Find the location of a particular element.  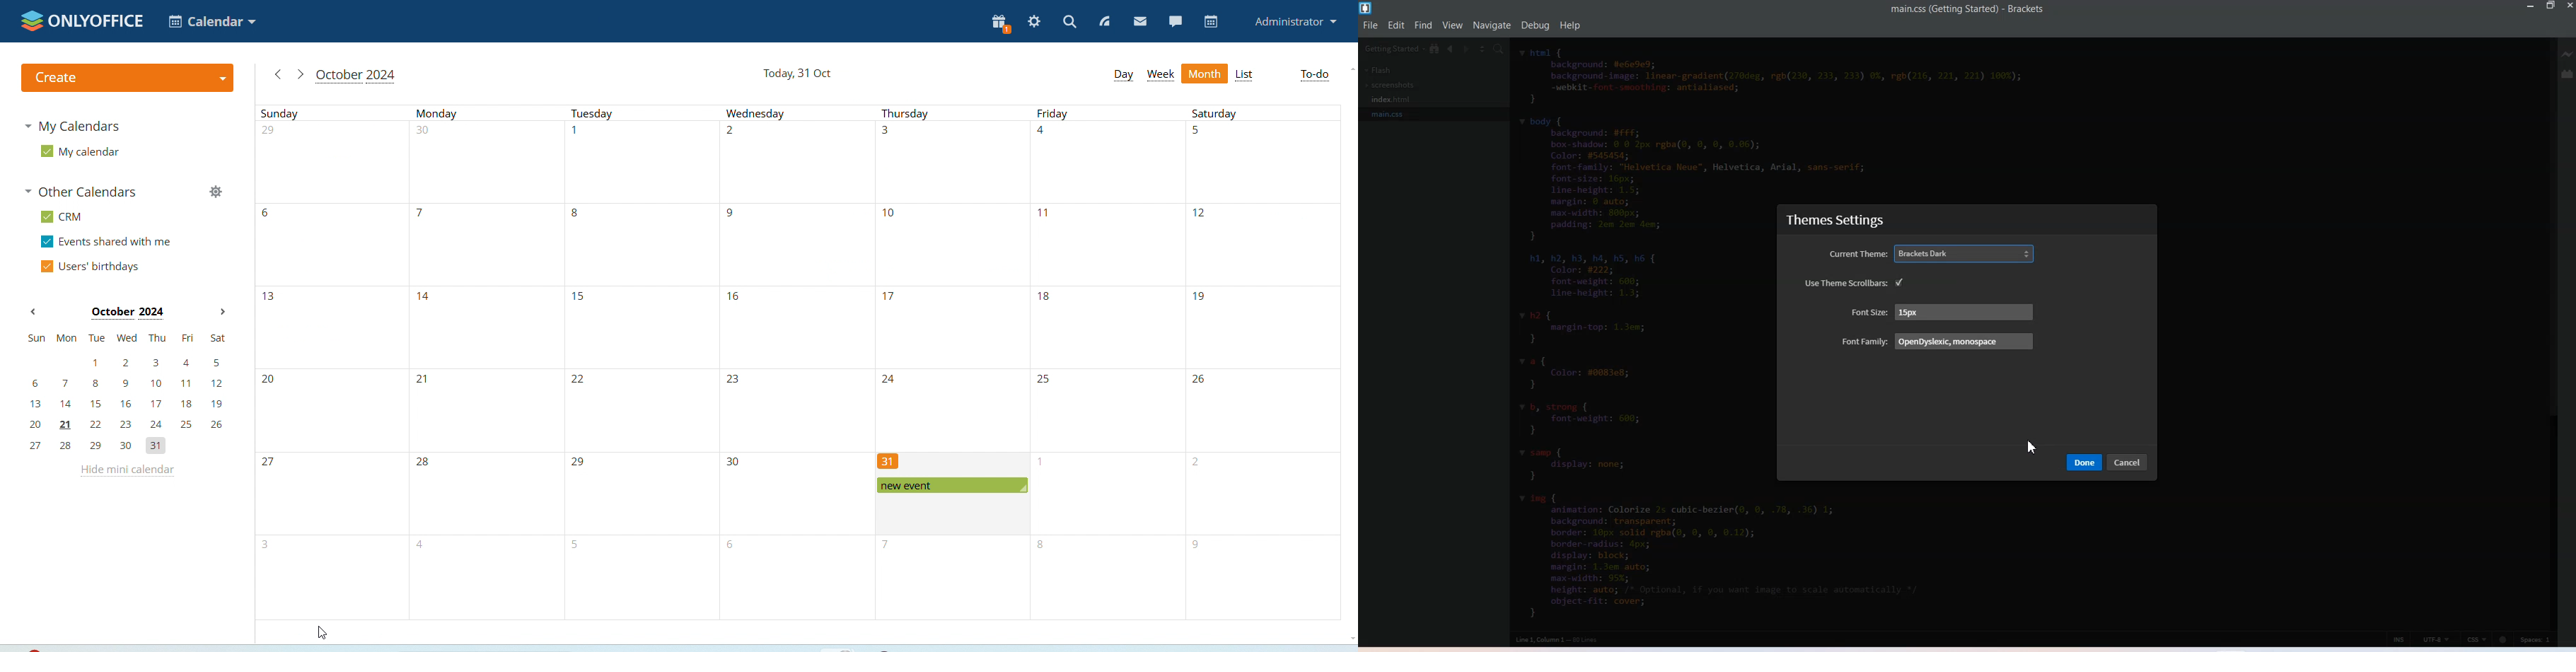

Live preview is located at coordinates (2568, 53).